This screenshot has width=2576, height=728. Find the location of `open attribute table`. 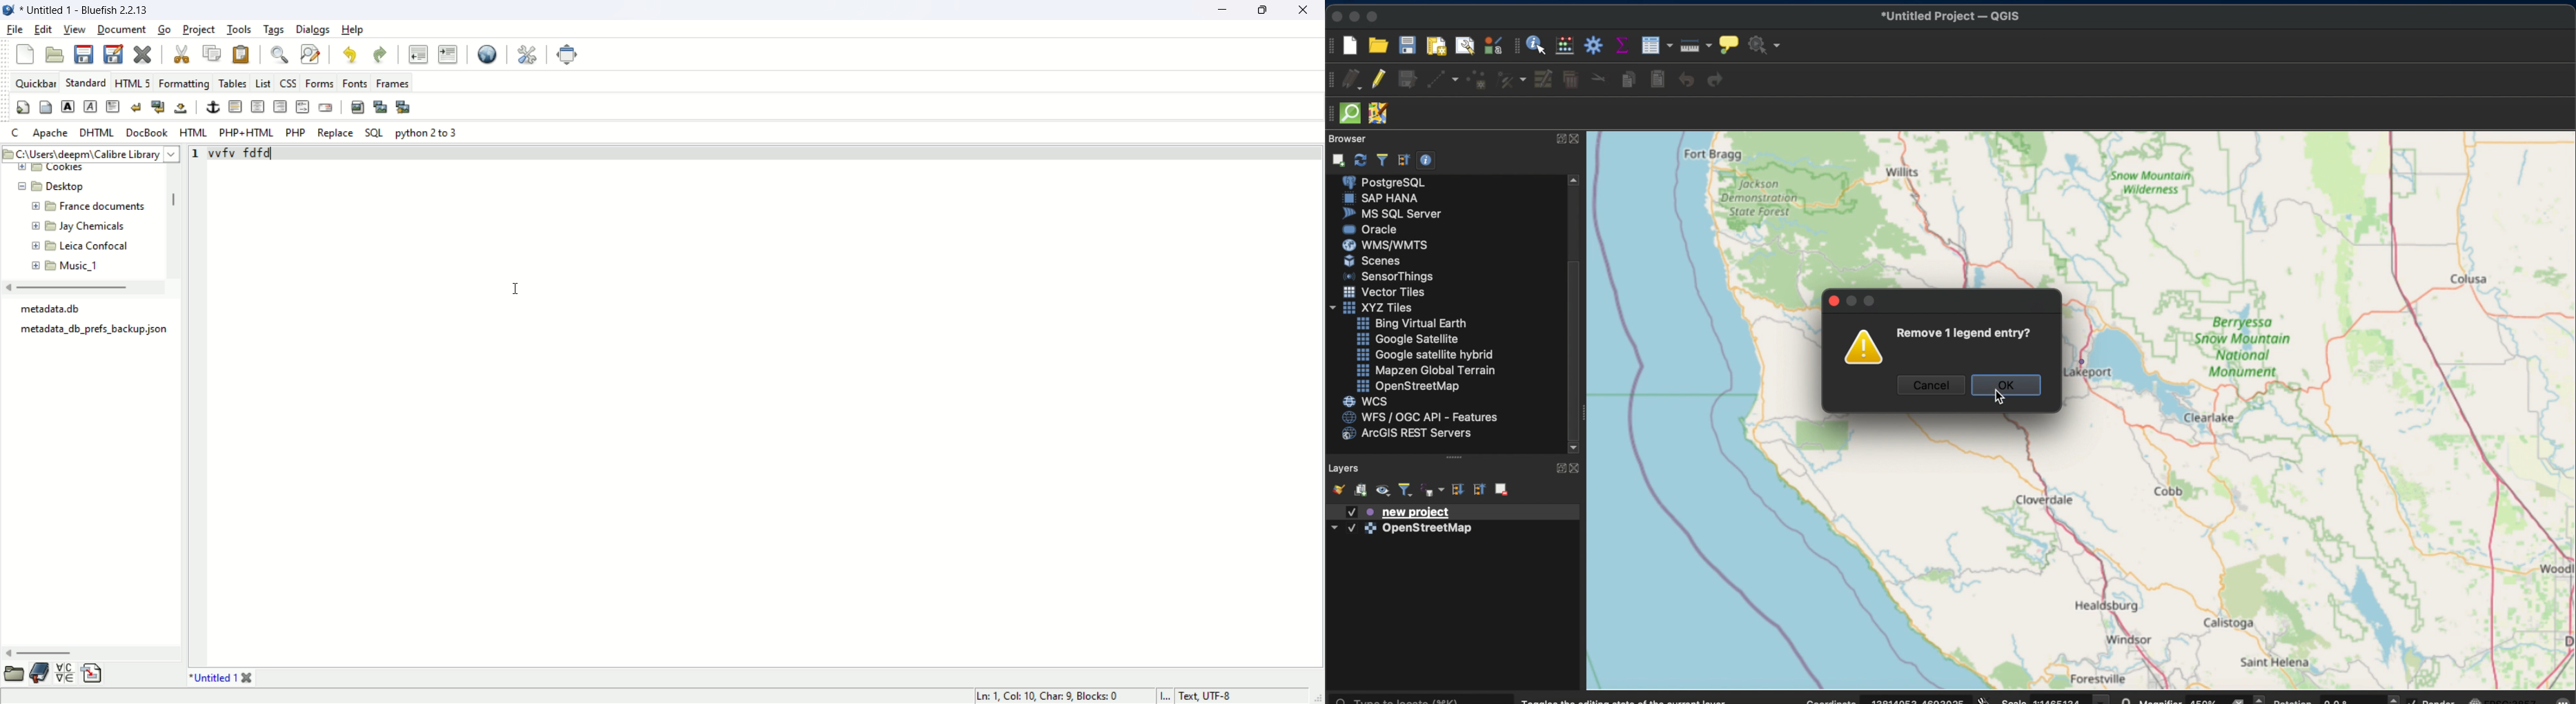

open attribute table is located at coordinates (1656, 45).